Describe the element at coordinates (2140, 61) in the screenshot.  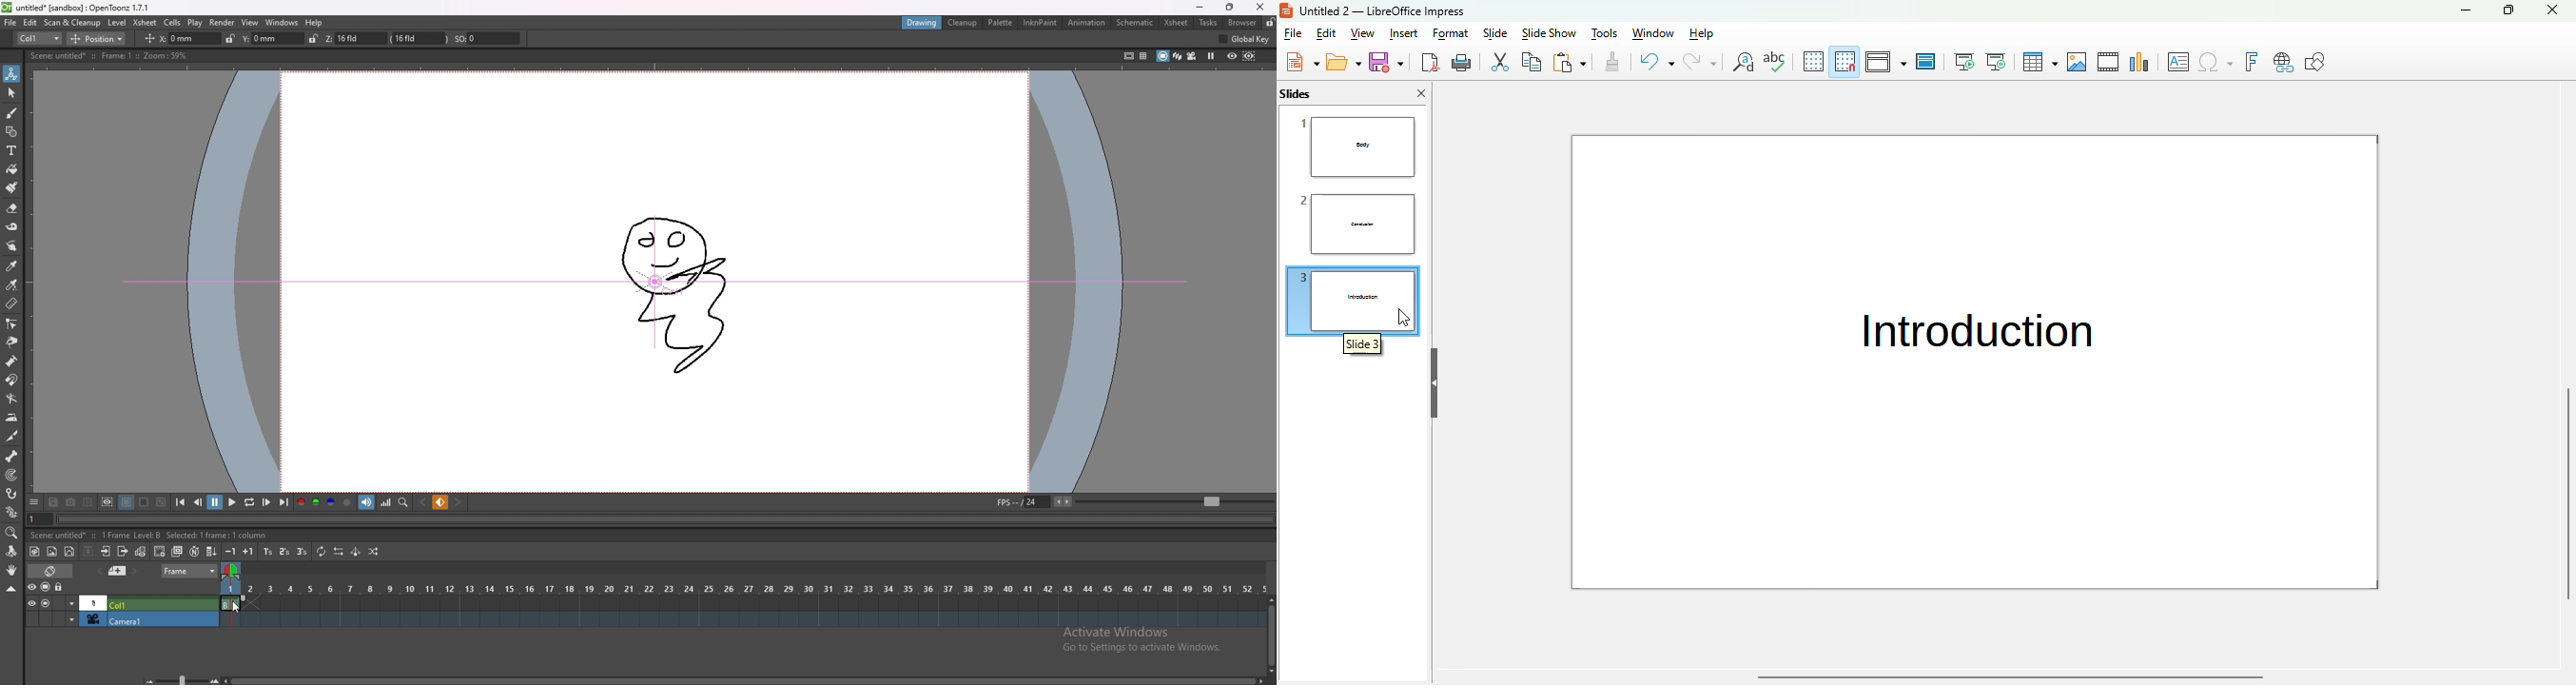
I see `insert chart` at that location.